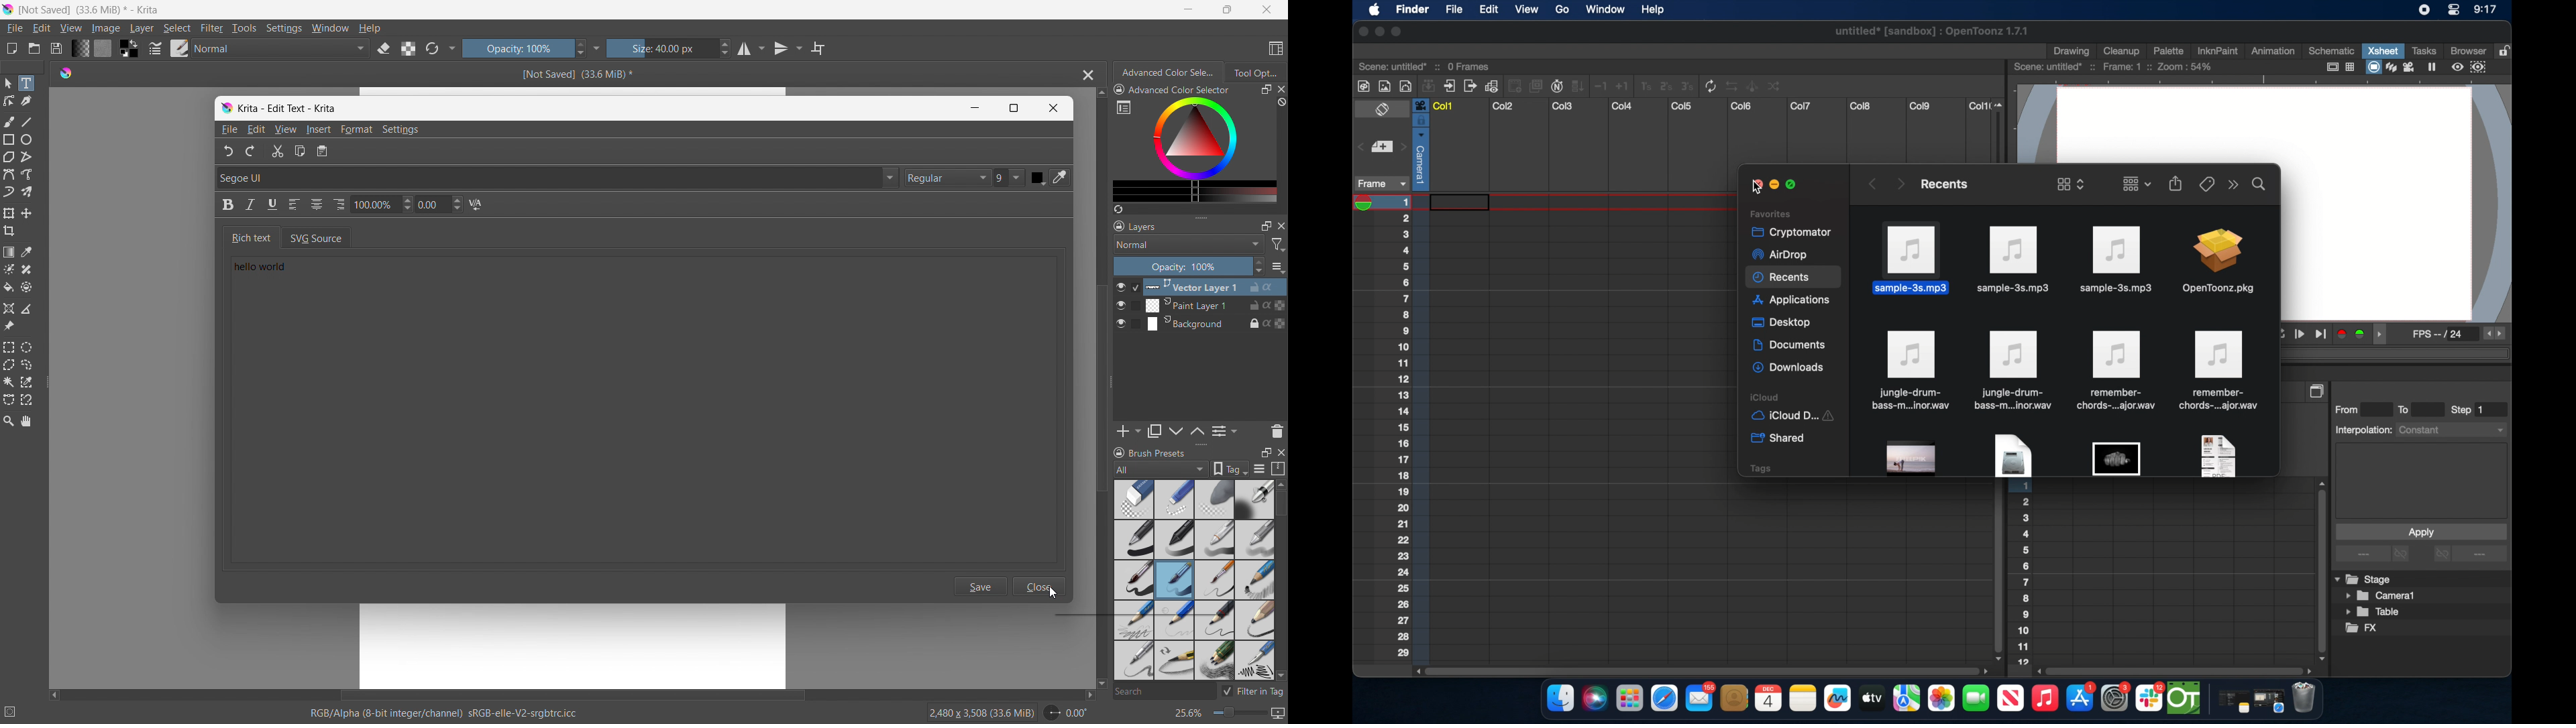 This screenshot has height=728, width=2576. What do you see at coordinates (2116, 698) in the screenshot?
I see `settings` at bounding box center [2116, 698].